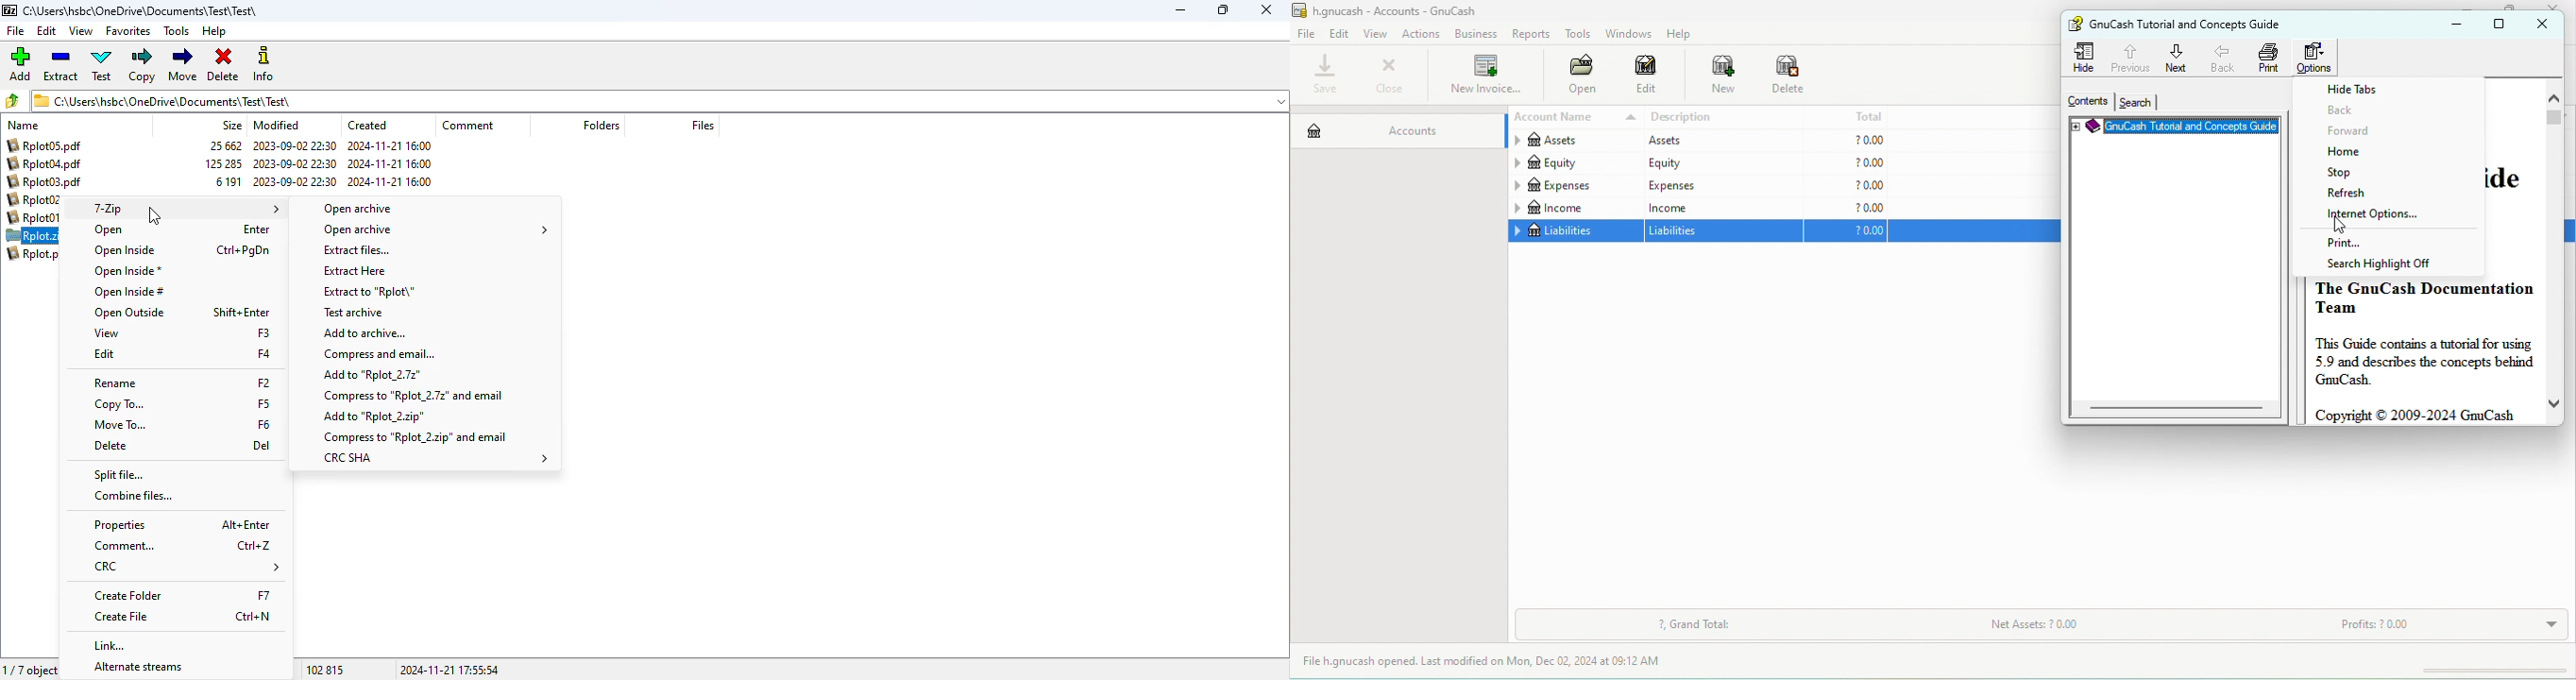  I want to click on liabilities, so click(1574, 232).